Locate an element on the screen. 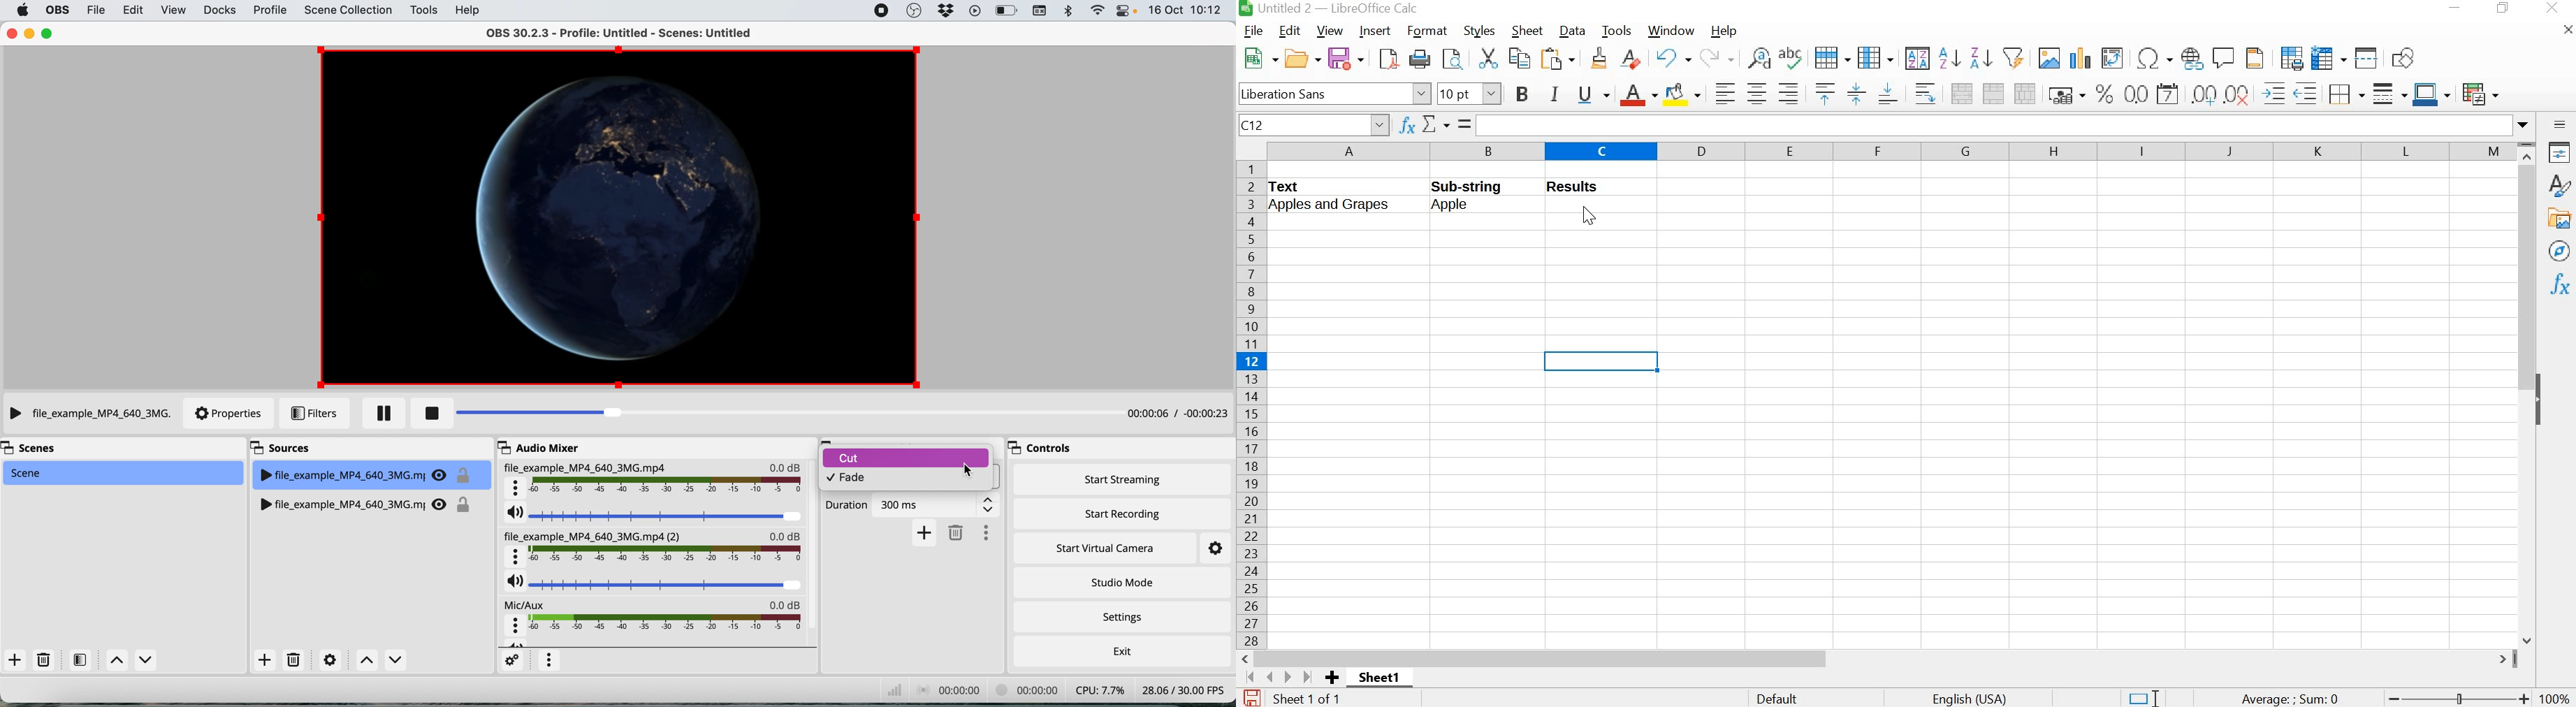 The image size is (2576, 728). sort is located at coordinates (1916, 57).